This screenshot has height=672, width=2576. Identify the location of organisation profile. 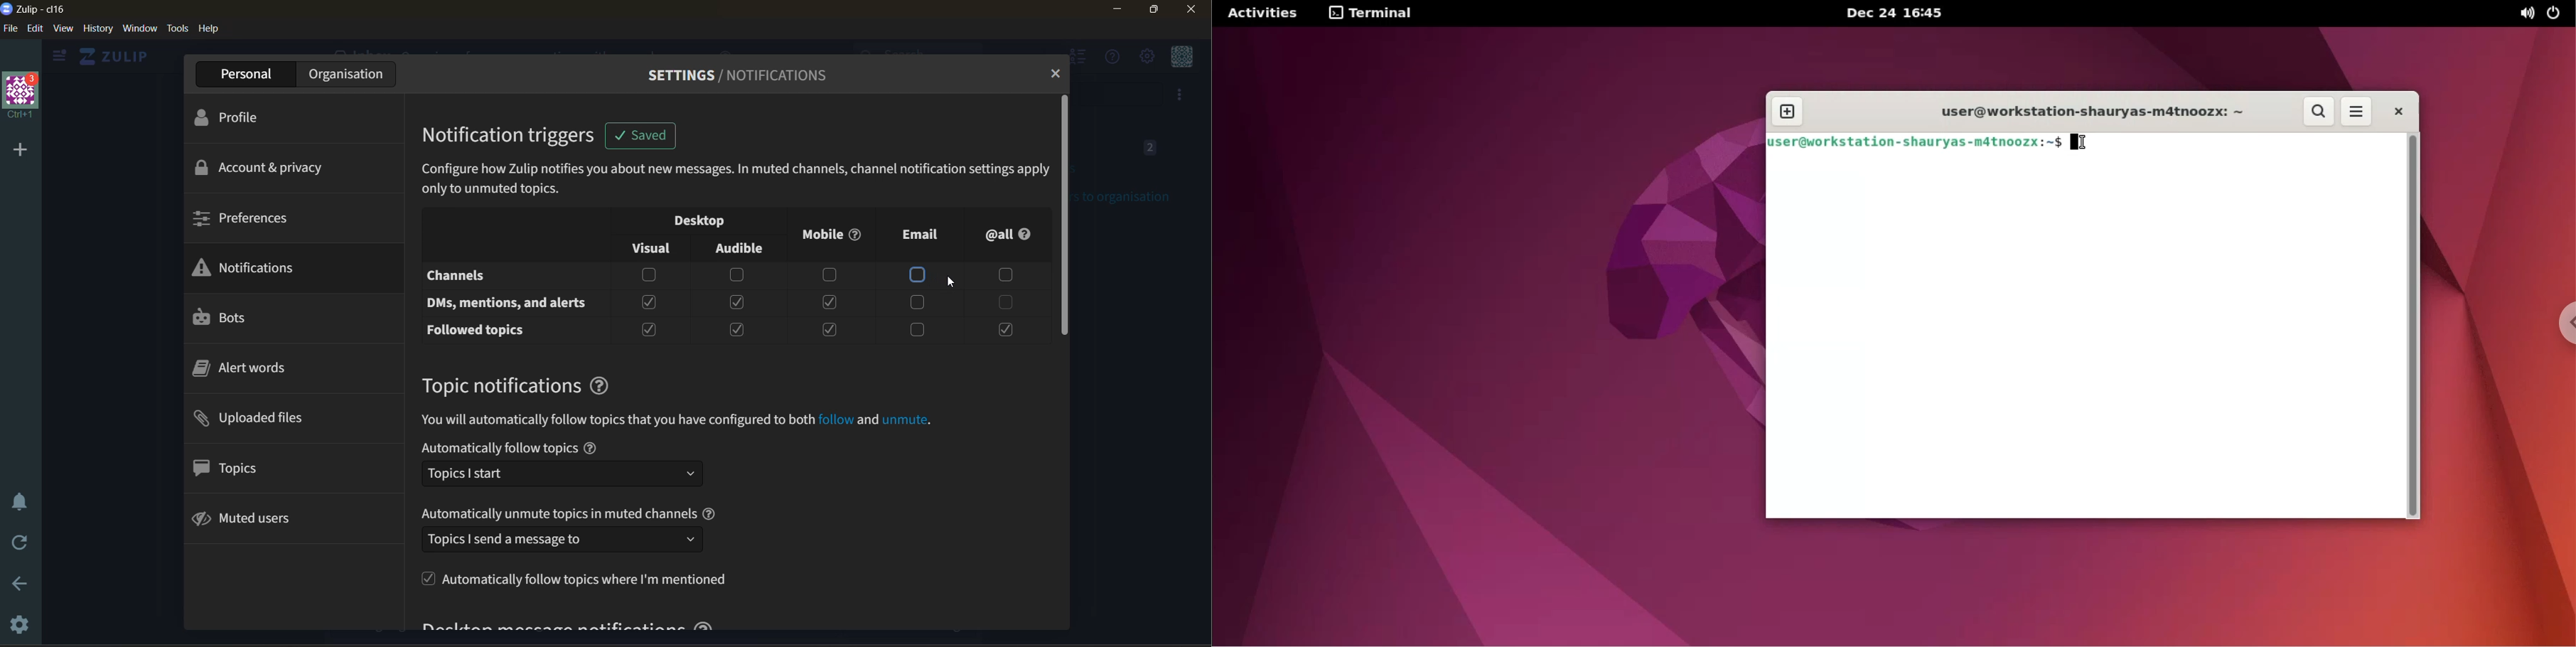
(22, 95).